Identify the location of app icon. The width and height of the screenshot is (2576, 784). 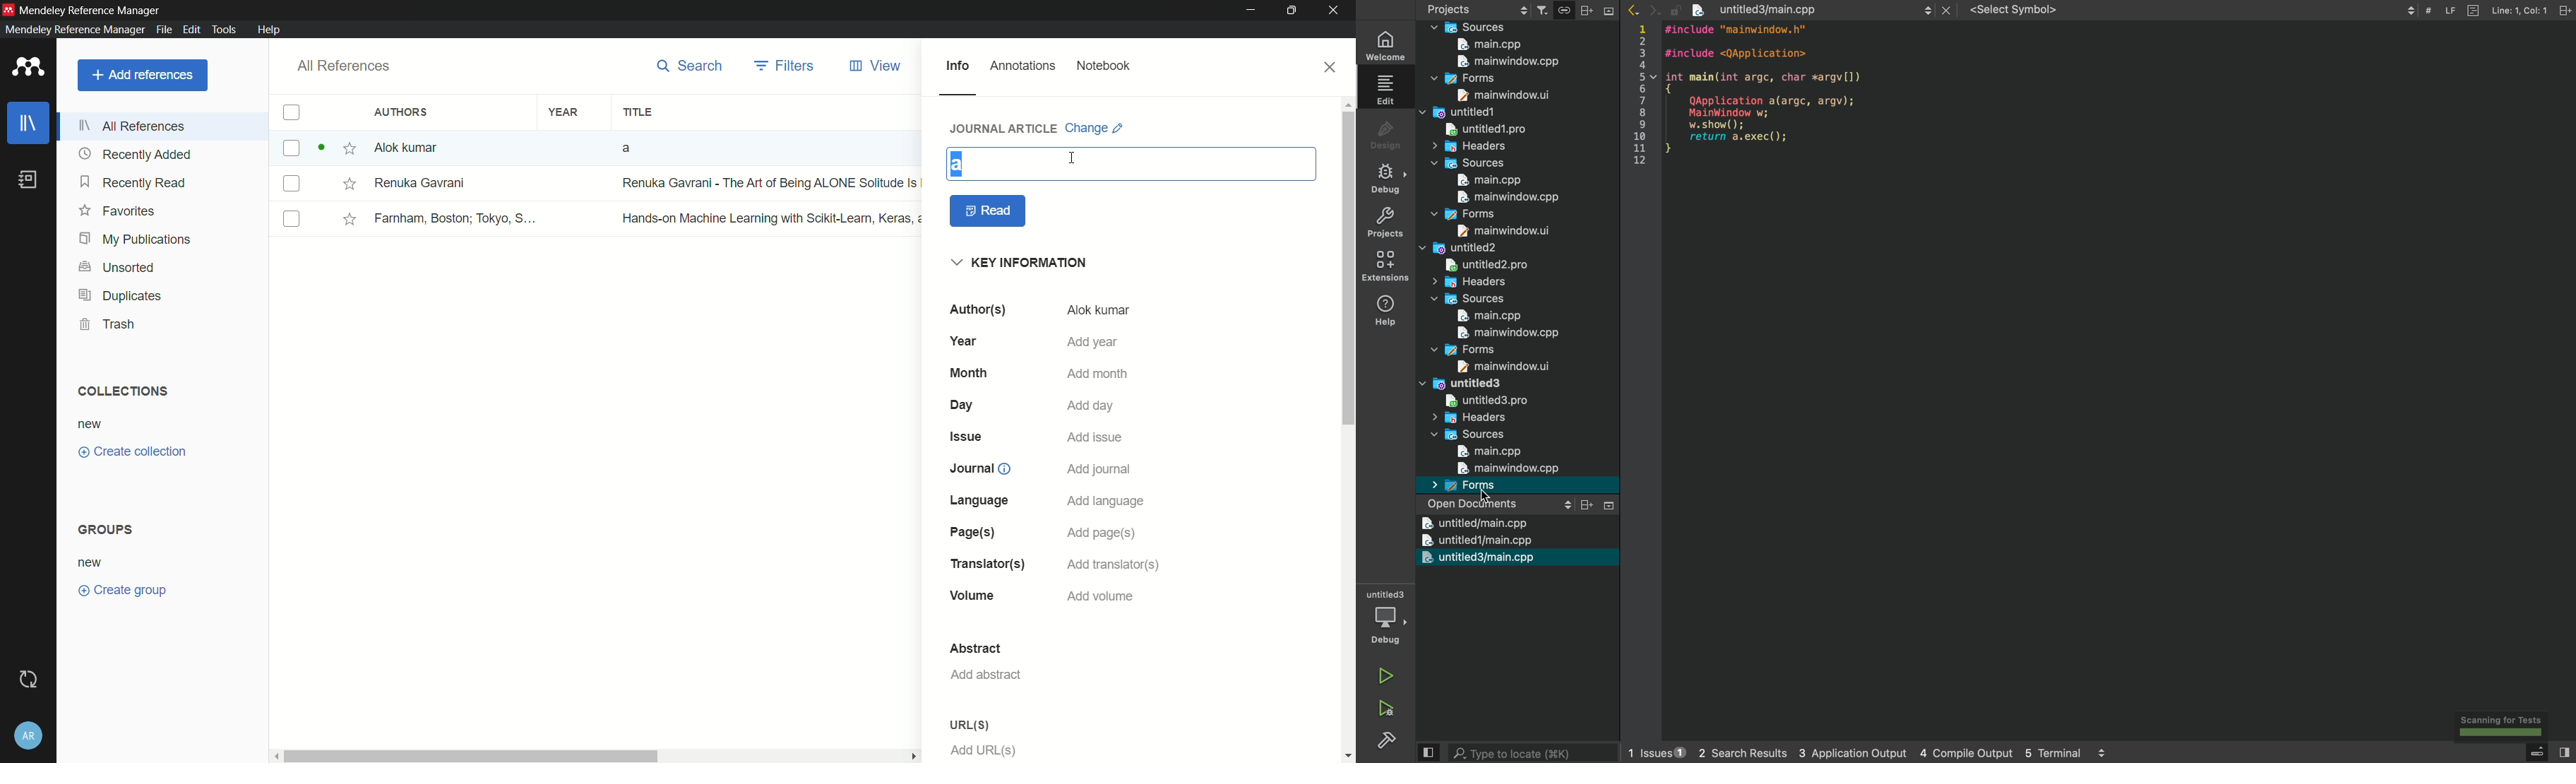
(28, 68).